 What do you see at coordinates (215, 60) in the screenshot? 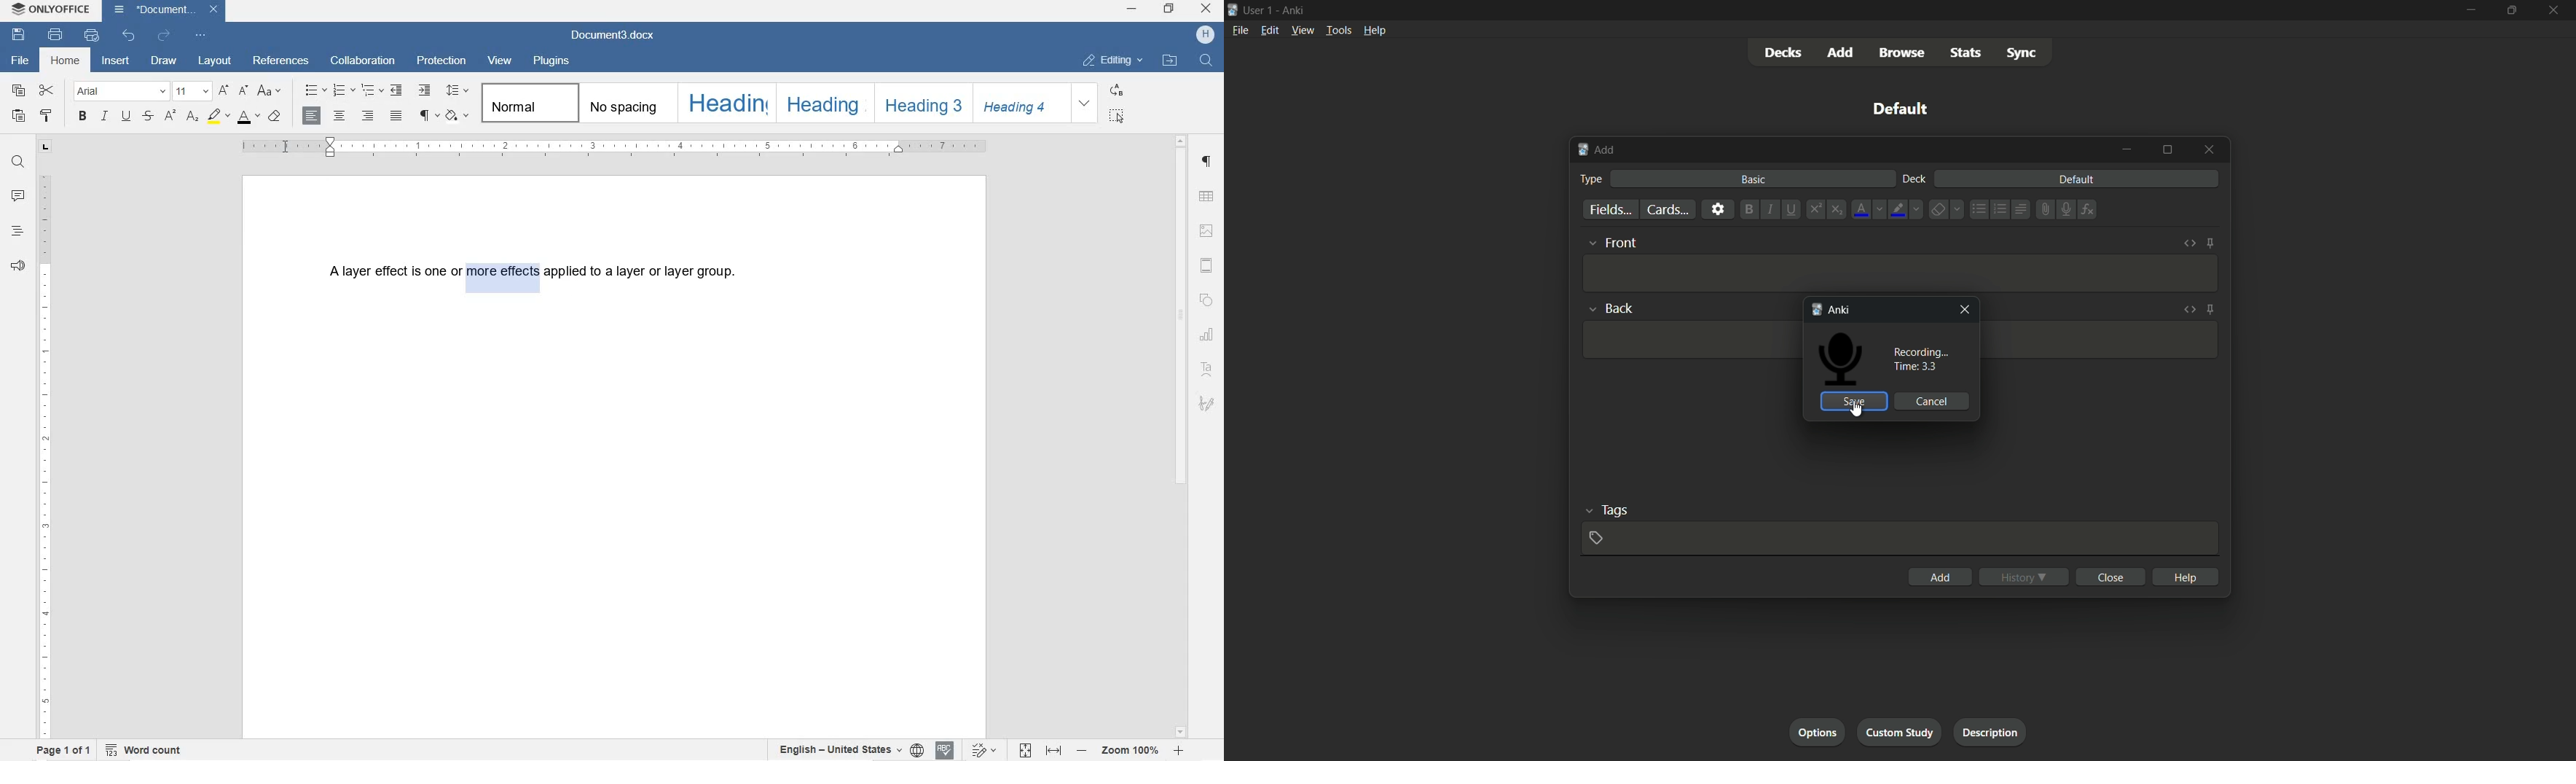
I see `LAYOUT` at bounding box center [215, 60].